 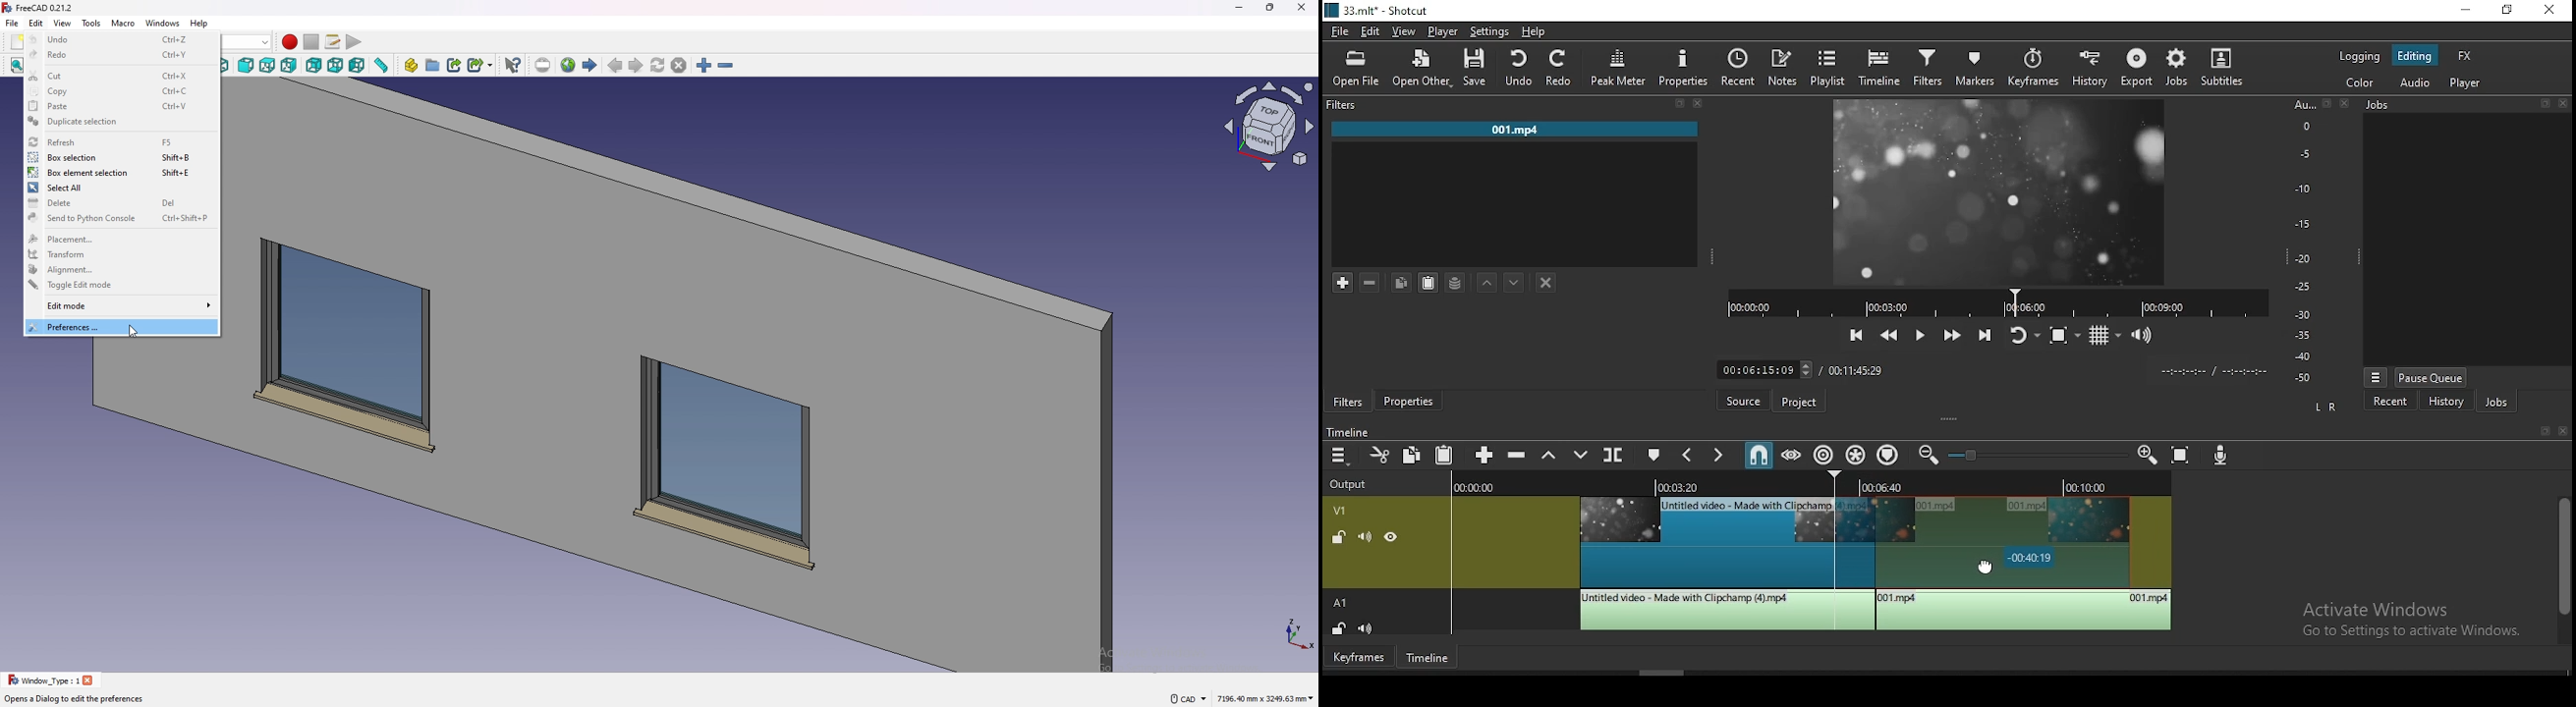 What do you see at coordinates (1370, 628) in the screenshot?
I see `(un)mute` at bounding box center [1370, 628].